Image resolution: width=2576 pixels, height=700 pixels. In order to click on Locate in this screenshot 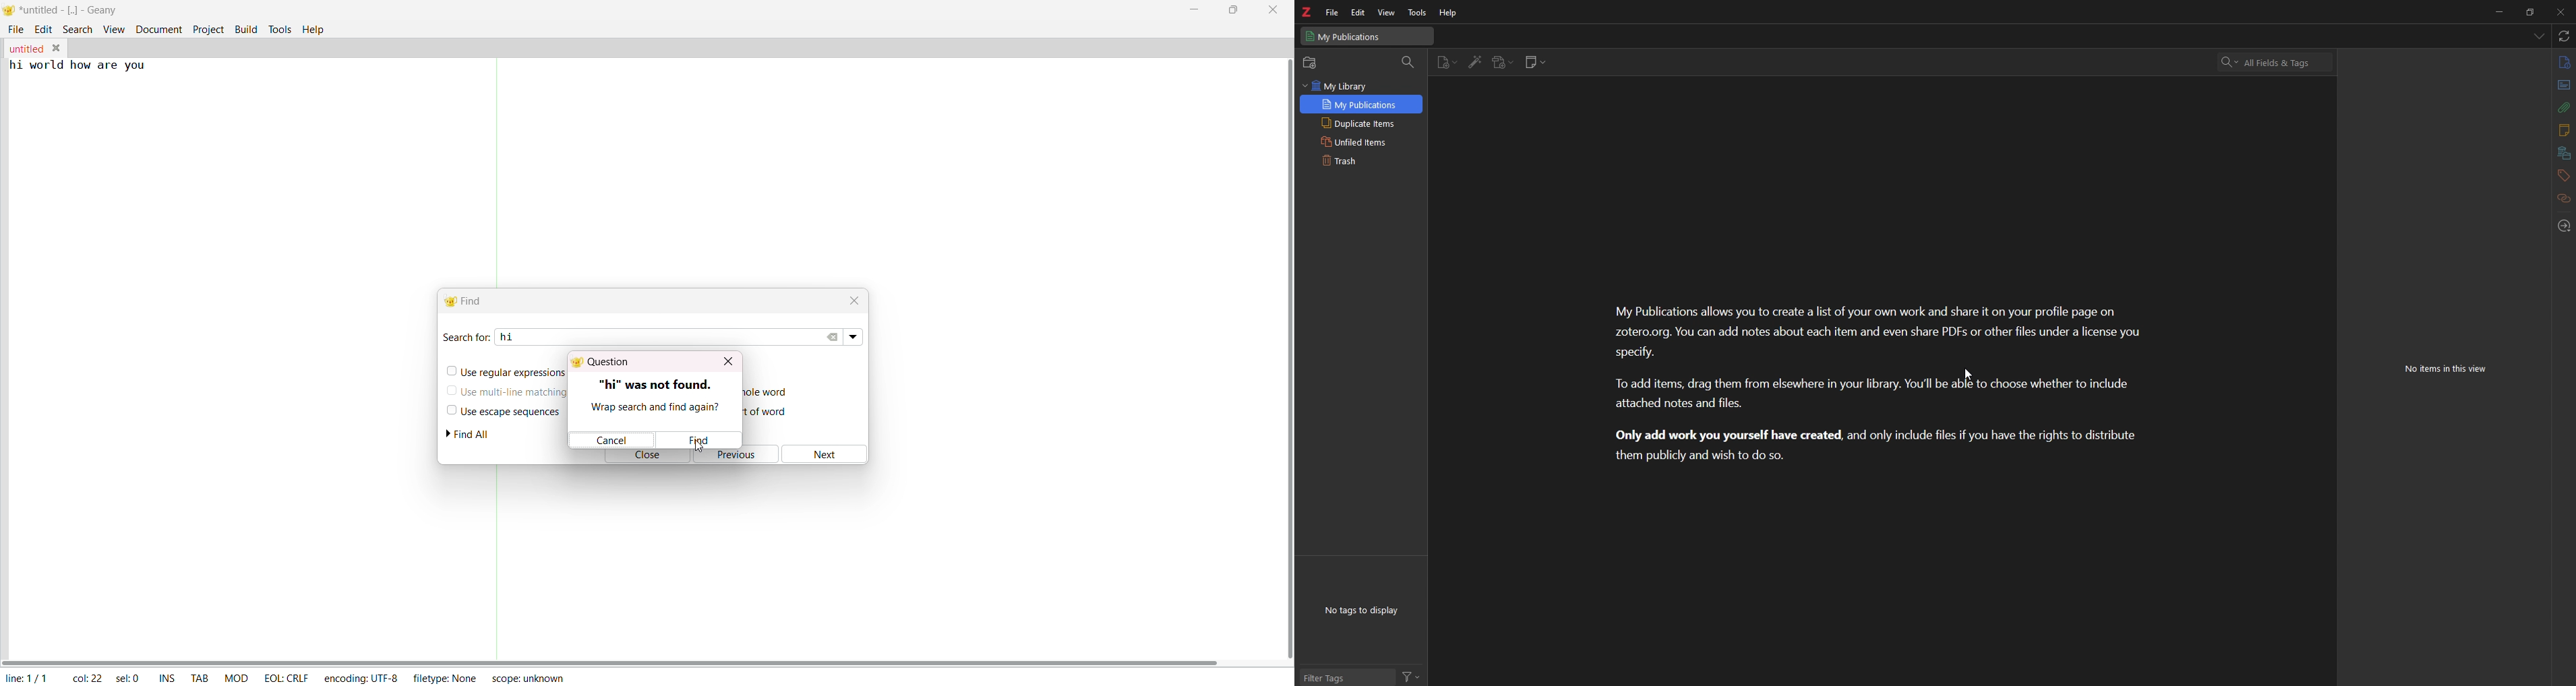, I will do `click(2567, 226)`.